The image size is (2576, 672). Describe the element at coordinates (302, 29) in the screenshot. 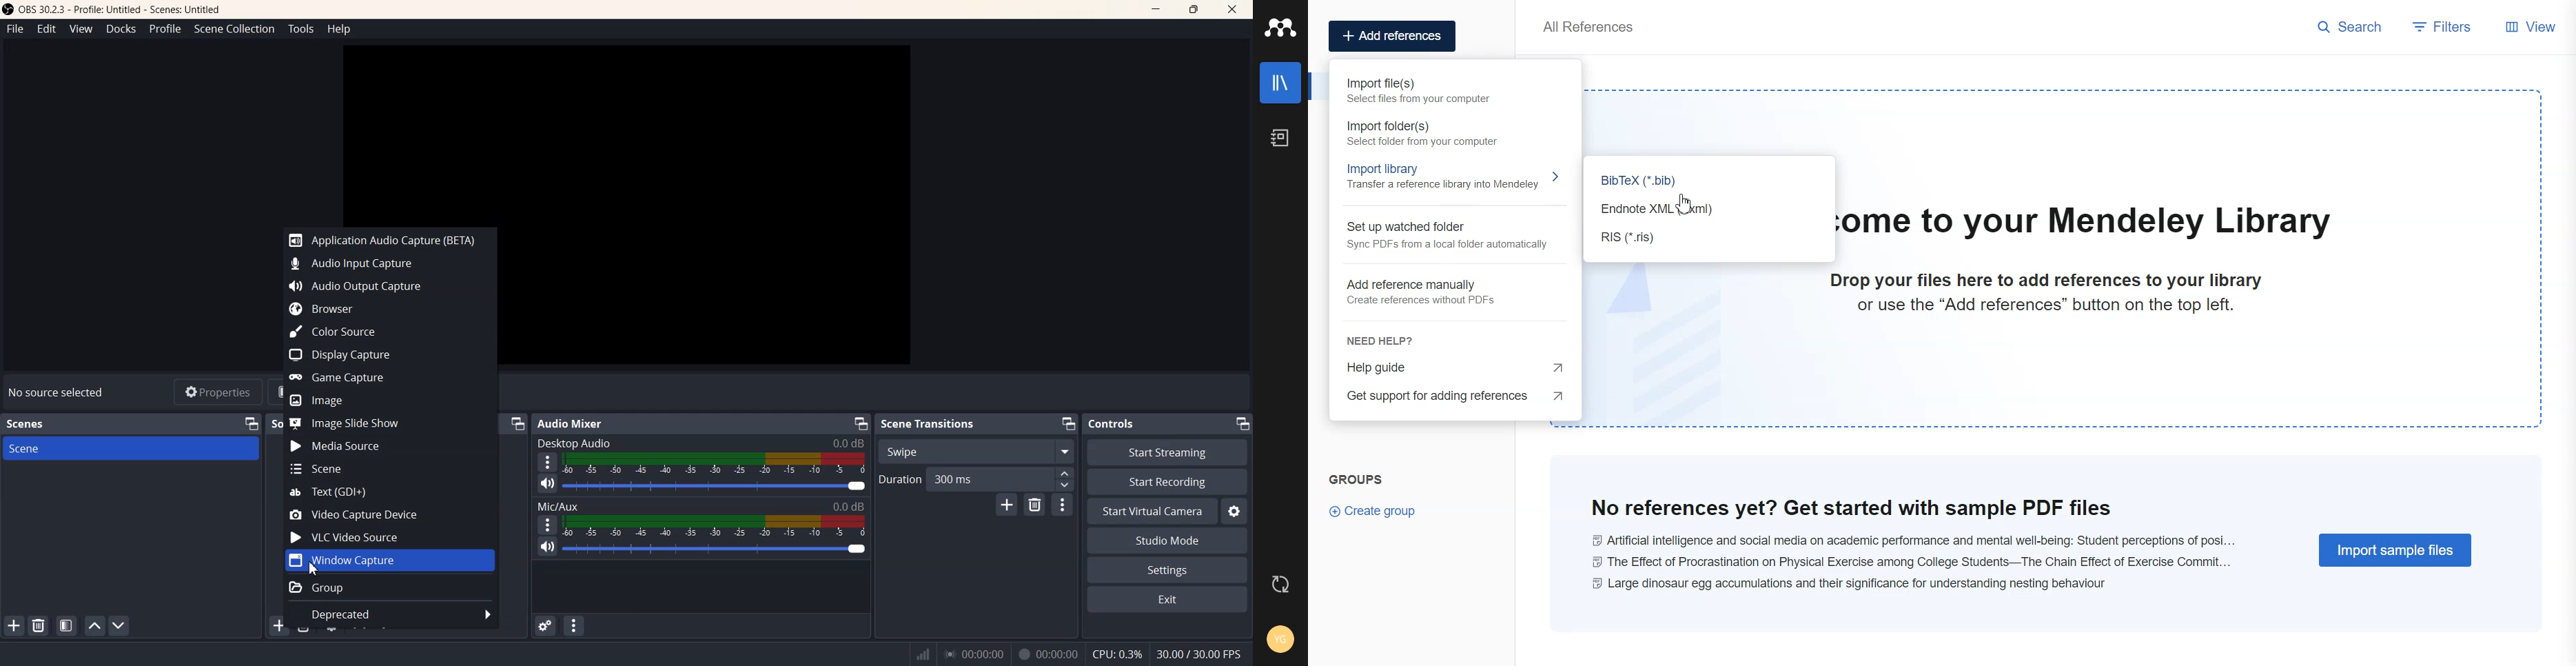

I see `Tools` at that location.